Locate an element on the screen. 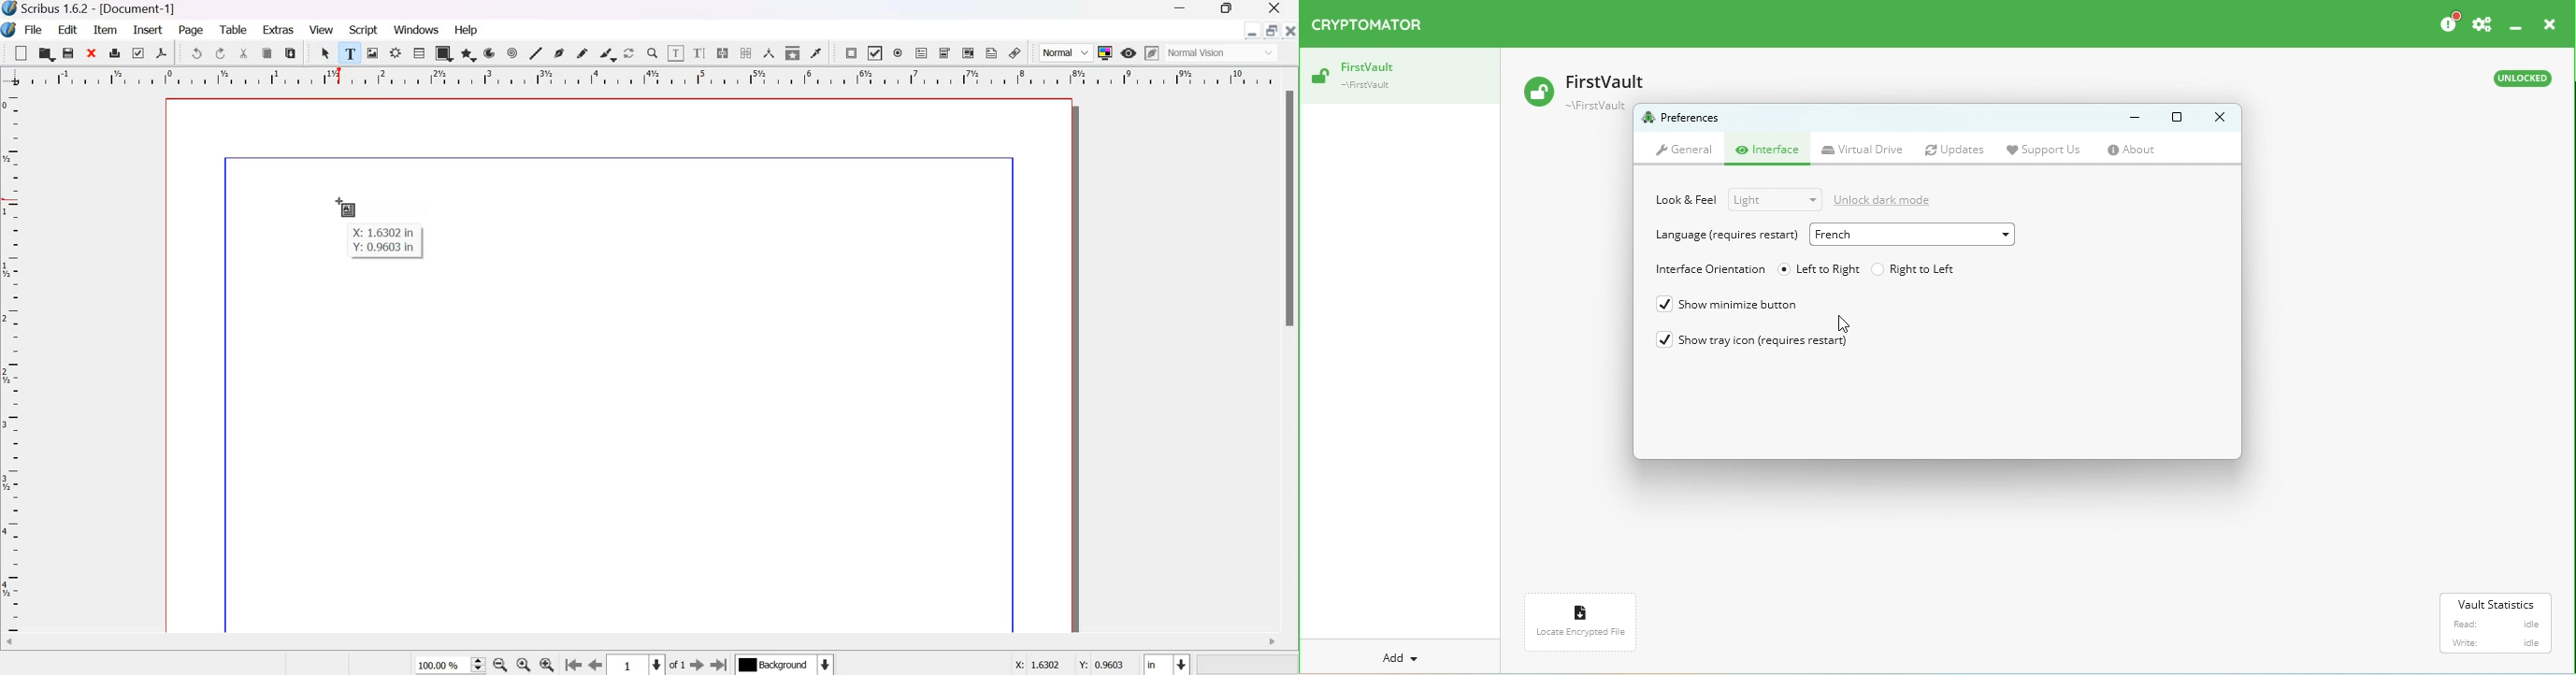 The width and height of the screenshot is (2576, 700). polygon is located at coordinates (469, 54).